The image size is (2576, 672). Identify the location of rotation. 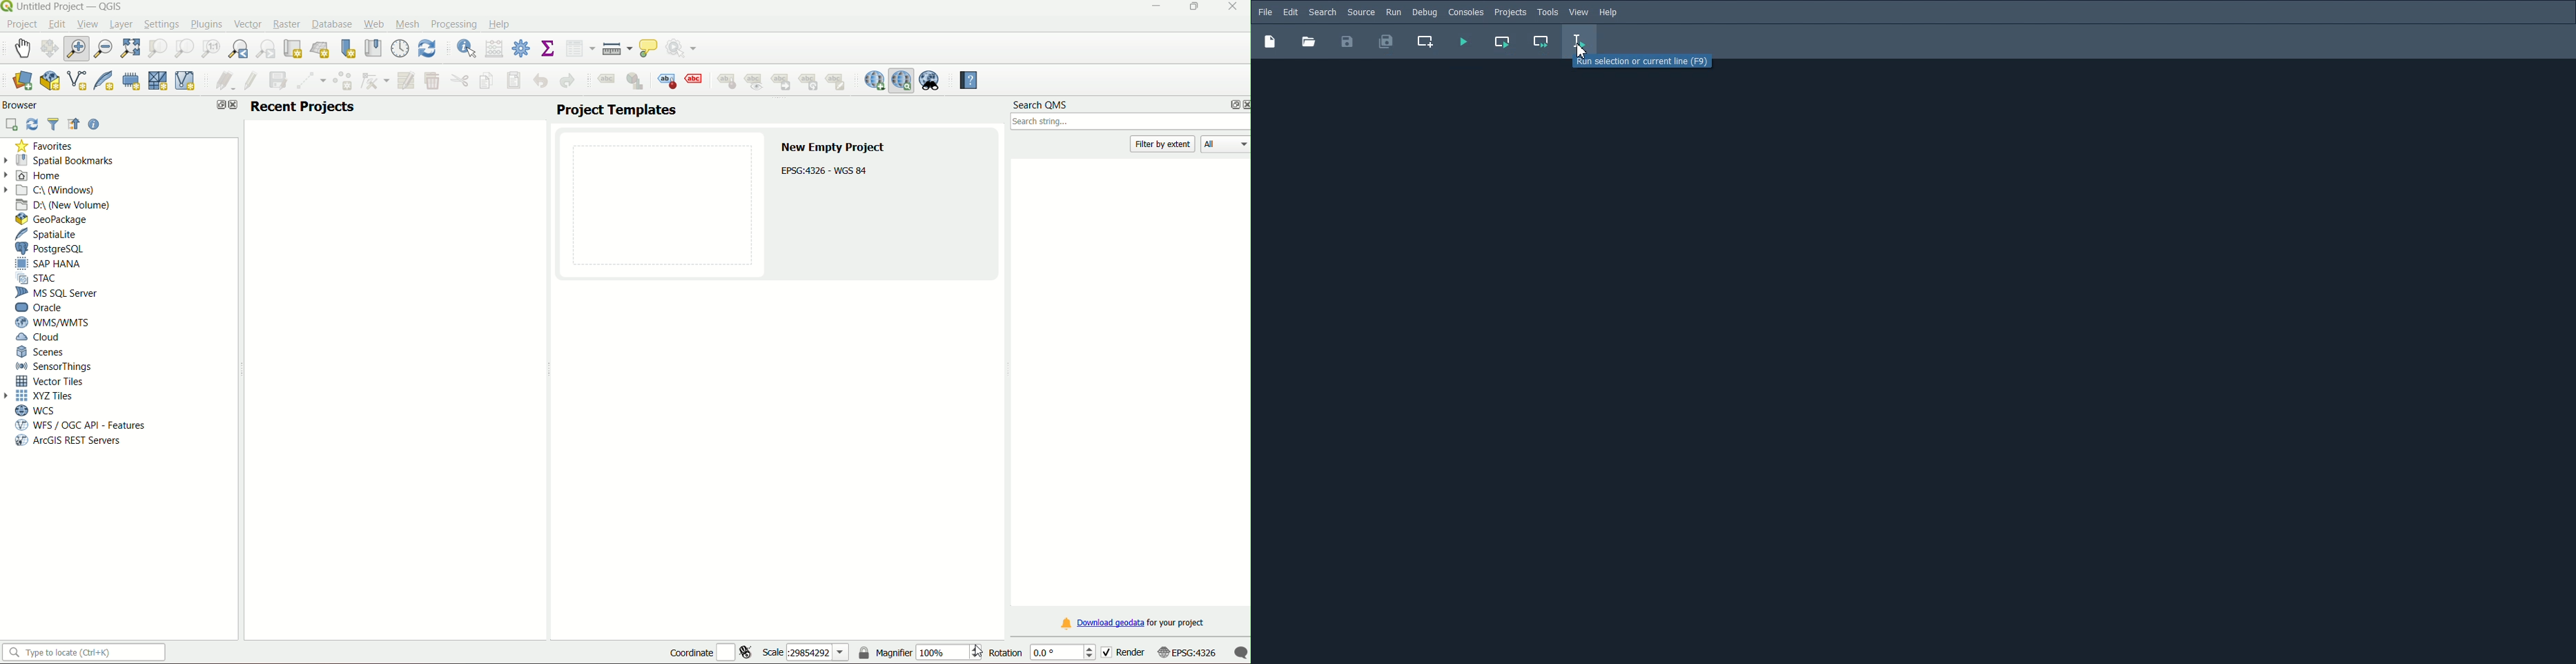
(1040, 654).